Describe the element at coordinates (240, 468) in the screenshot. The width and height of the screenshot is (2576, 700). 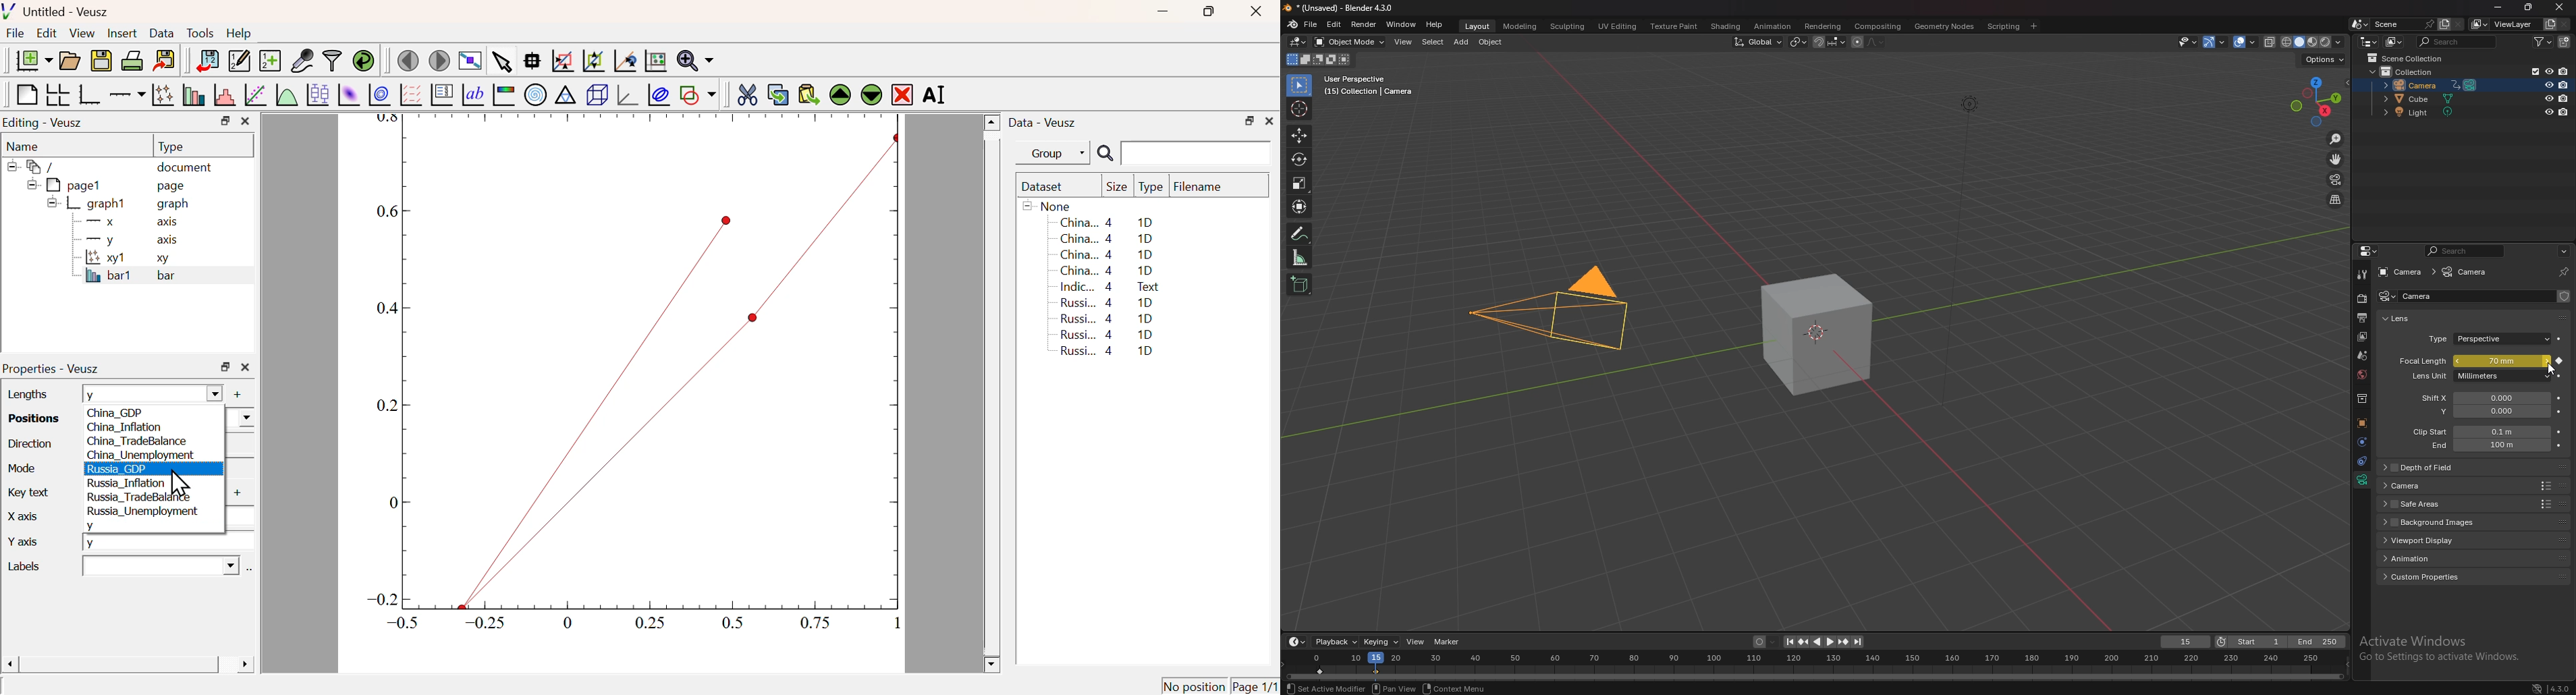
I see `Grouped` at that location.